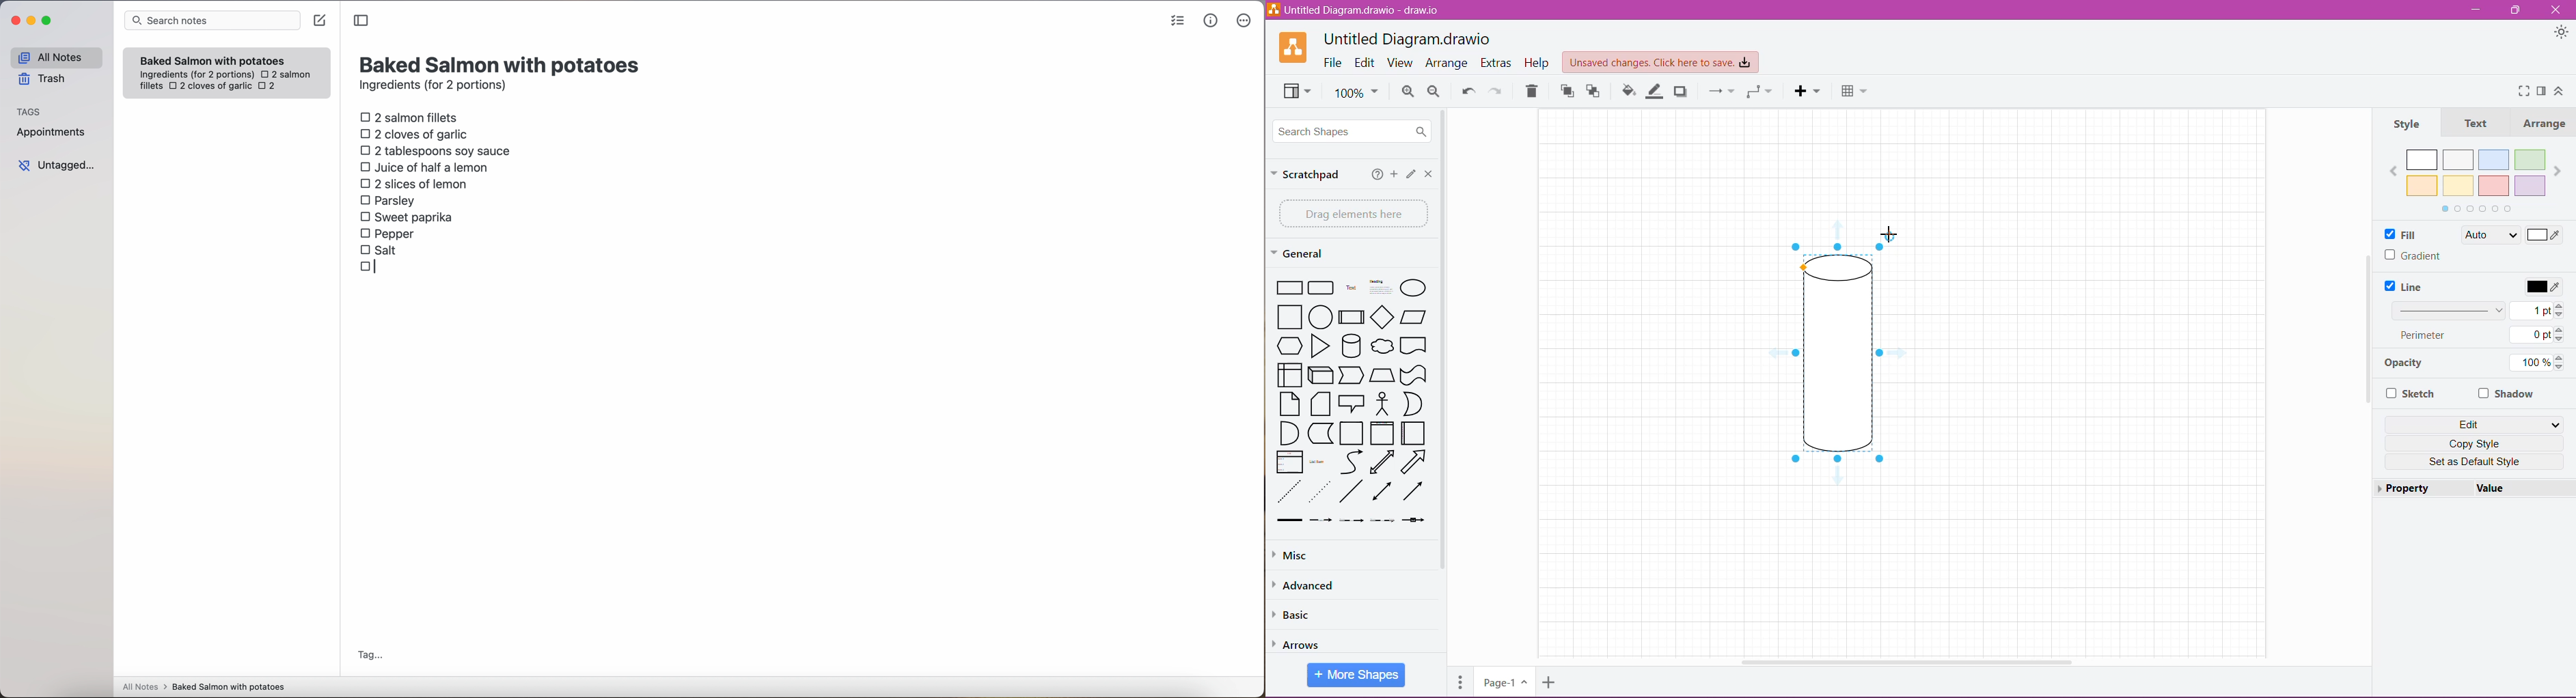  I want to click on Collapse/Expand, so click(2560, 91).